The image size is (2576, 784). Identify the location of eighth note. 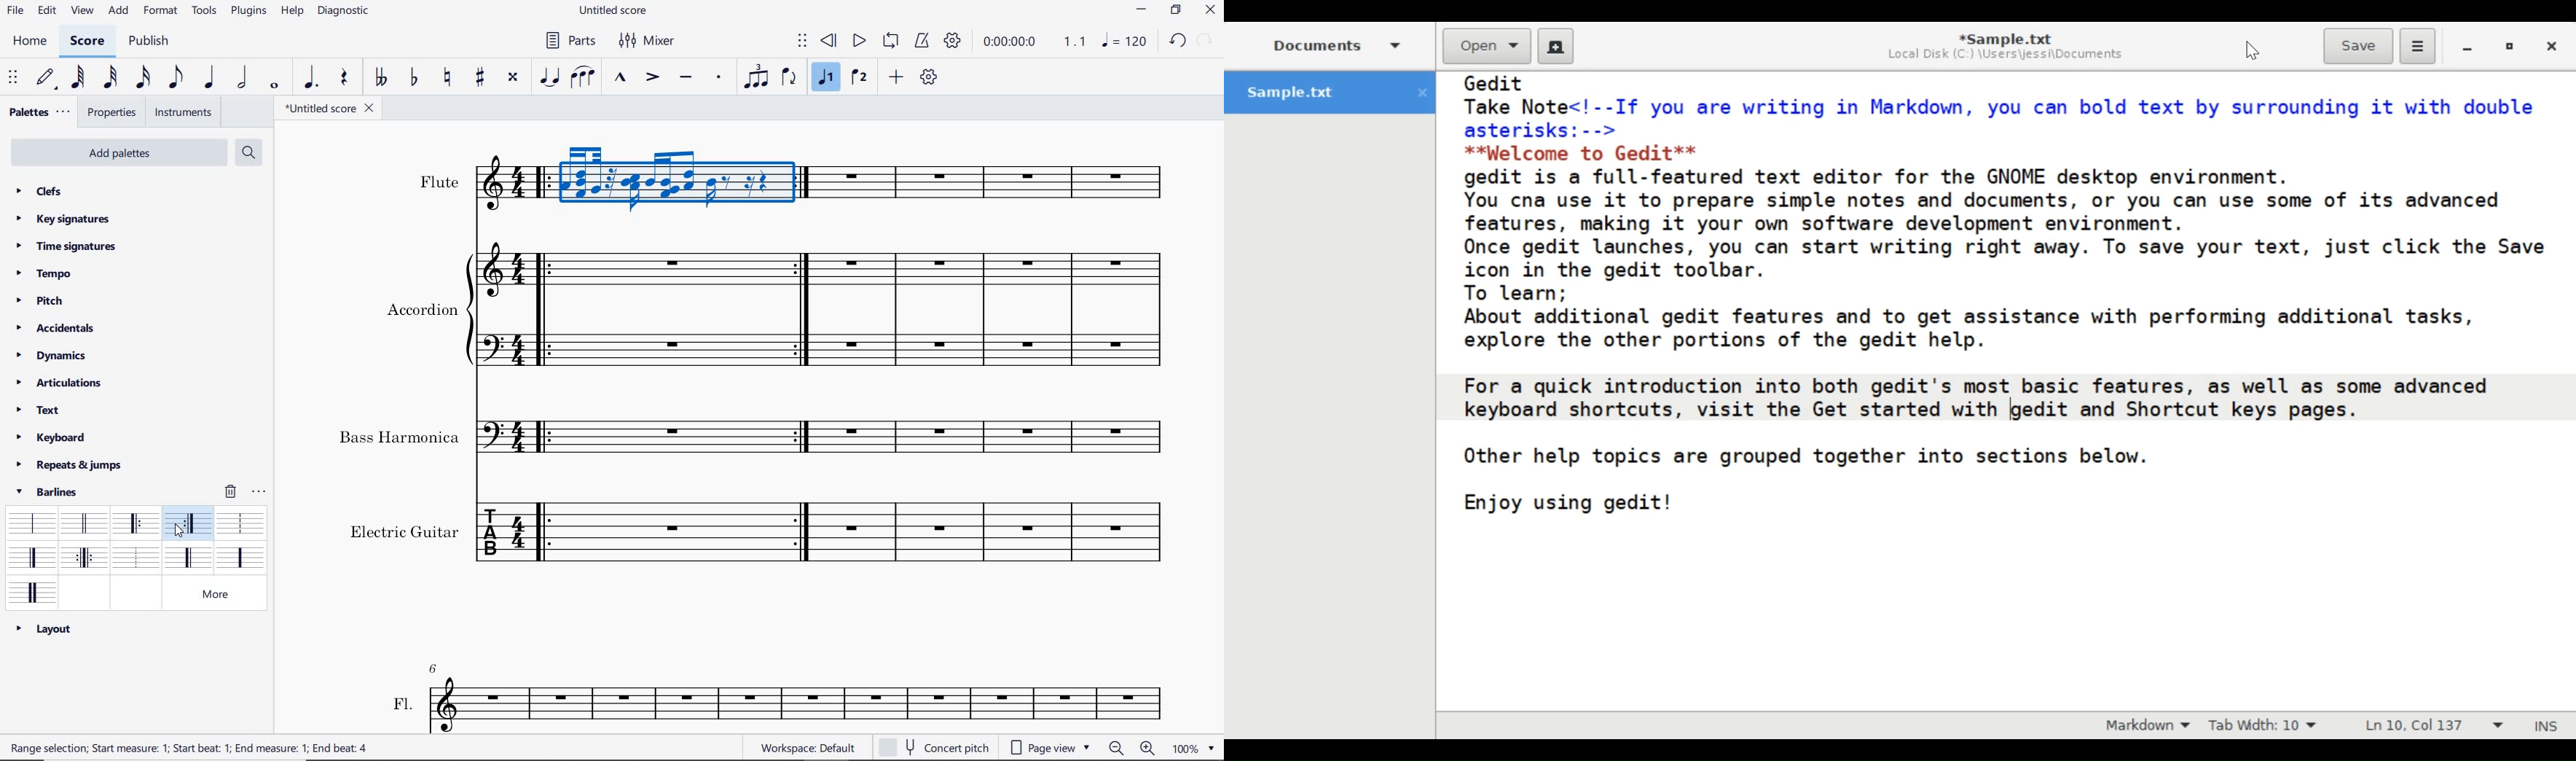
(174, 77).